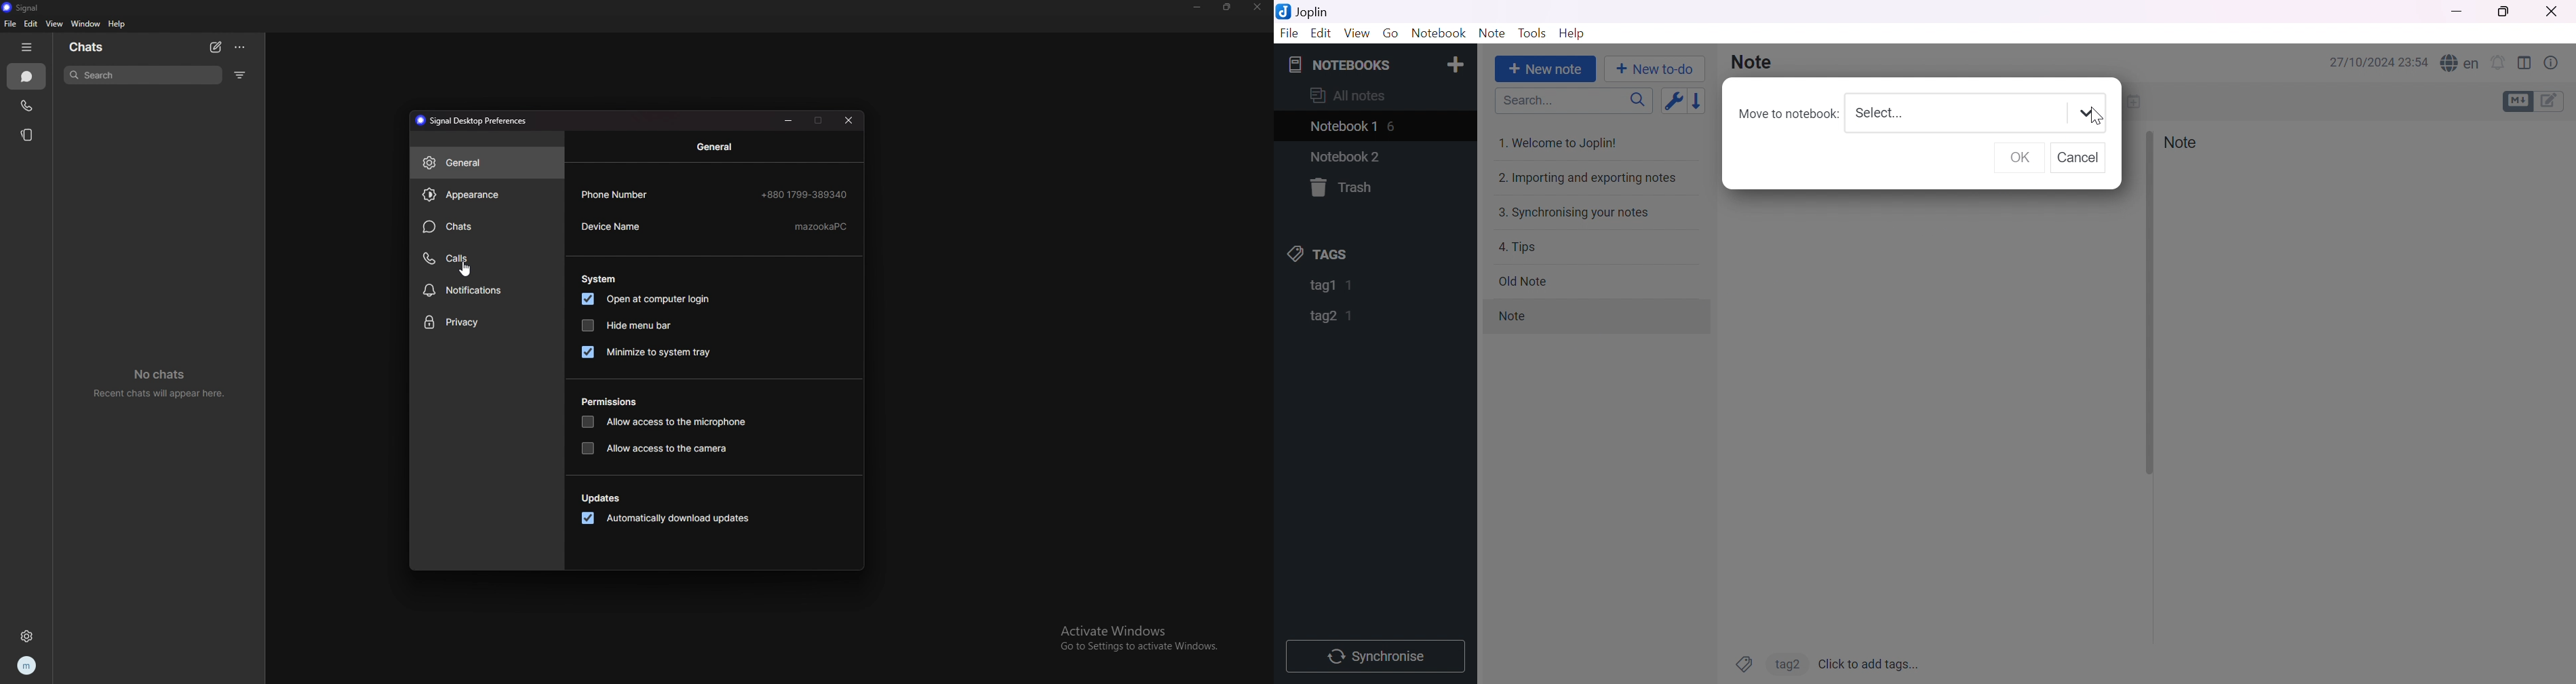 The image size is (2576, 700). Describe the element at coordinates (470, 121) in the screenshot. I see `preferences` at that location.